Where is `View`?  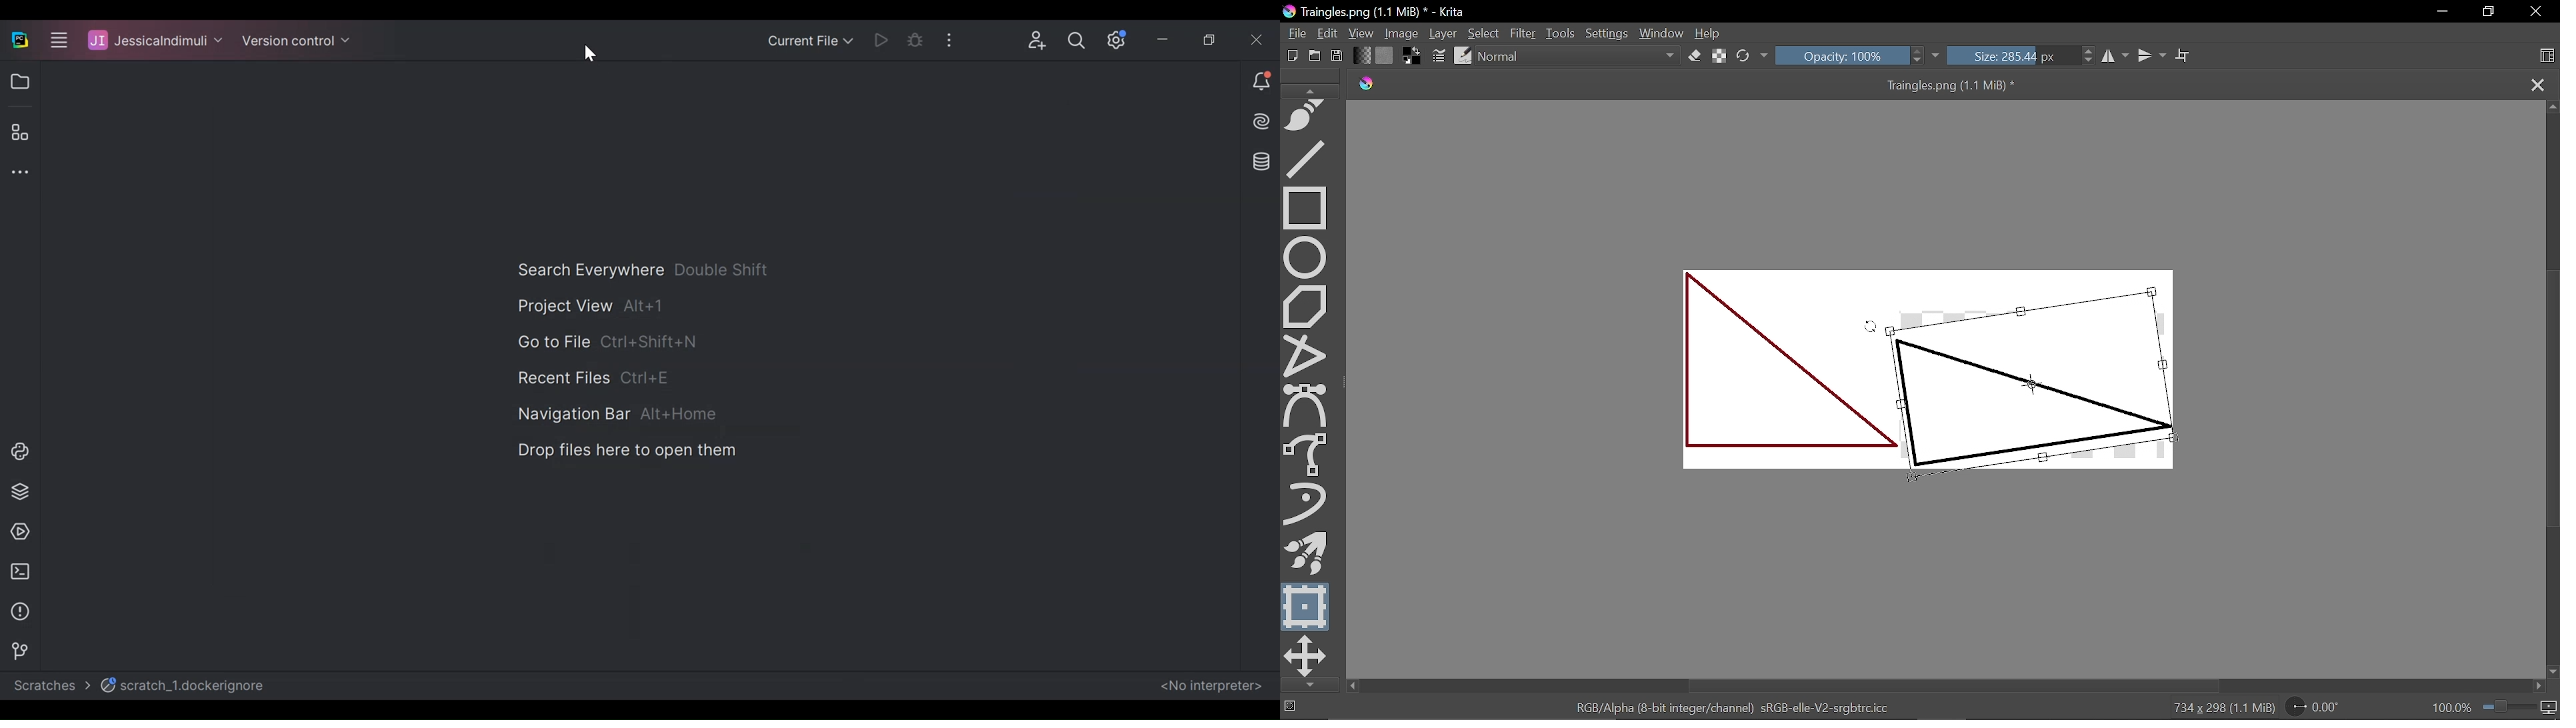
View is located at coordinates (1363, 34).